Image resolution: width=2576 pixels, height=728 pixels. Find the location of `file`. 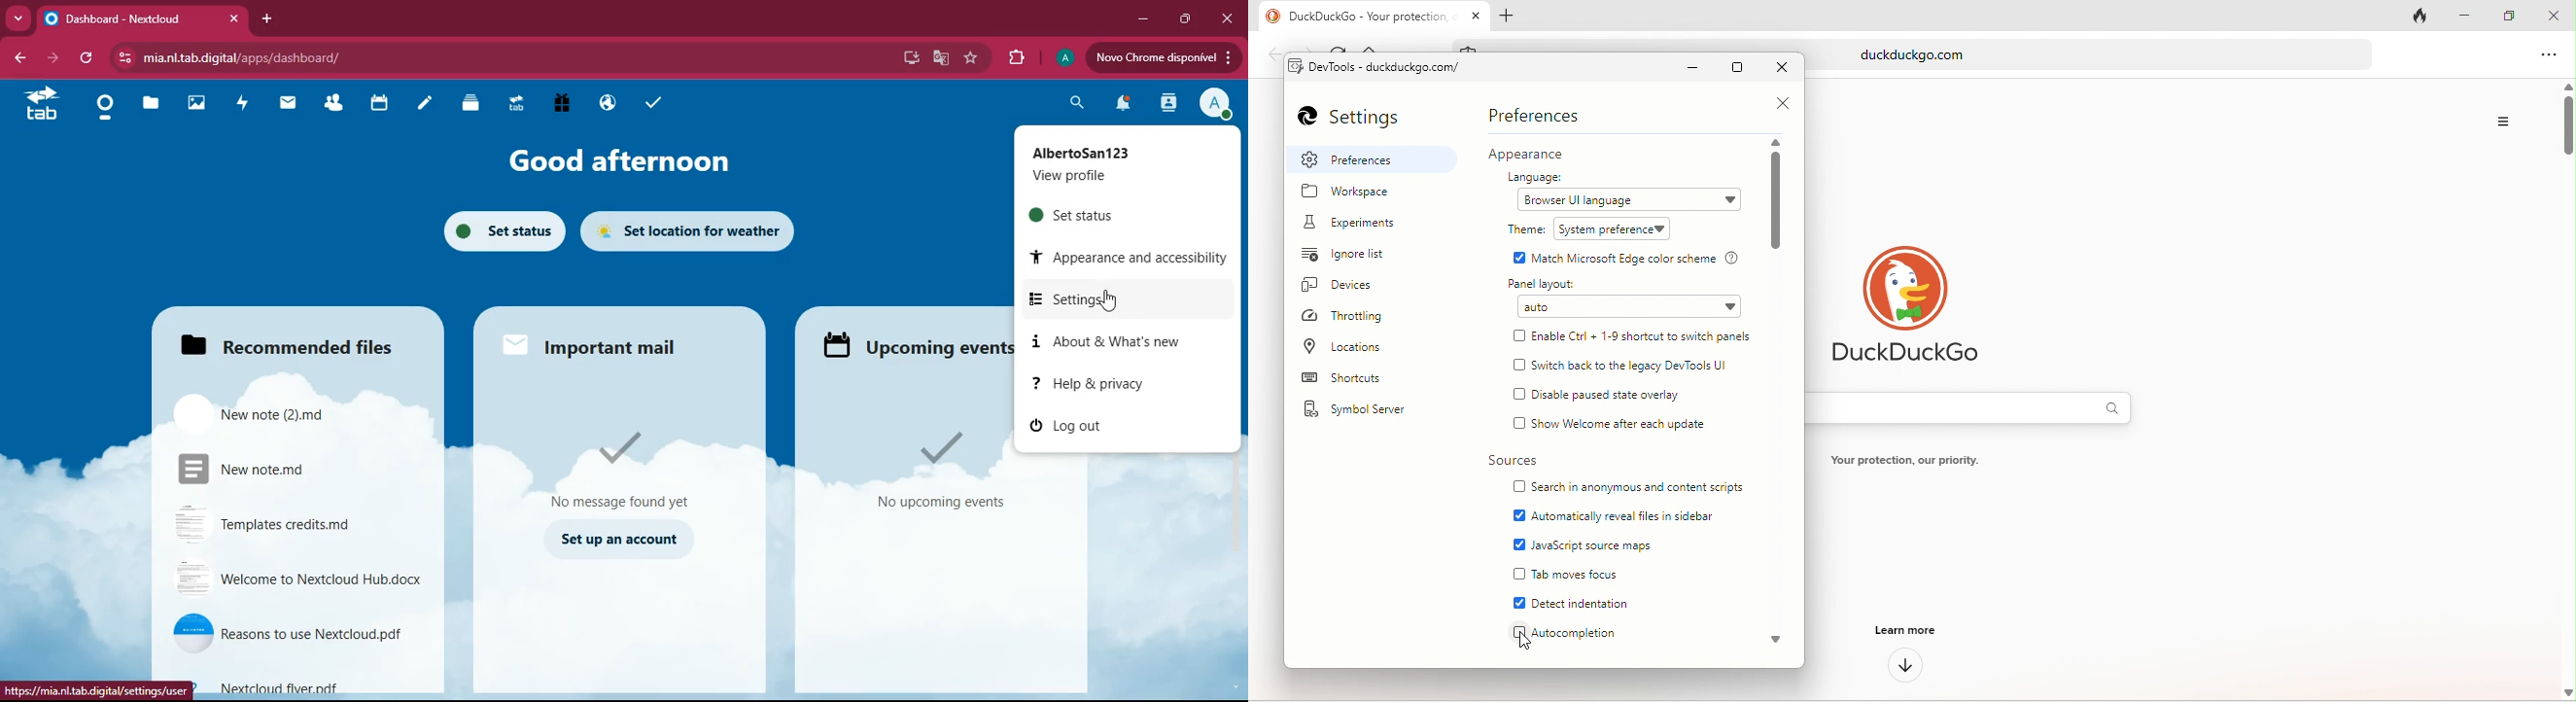

file is located at coordinates (275, 412).